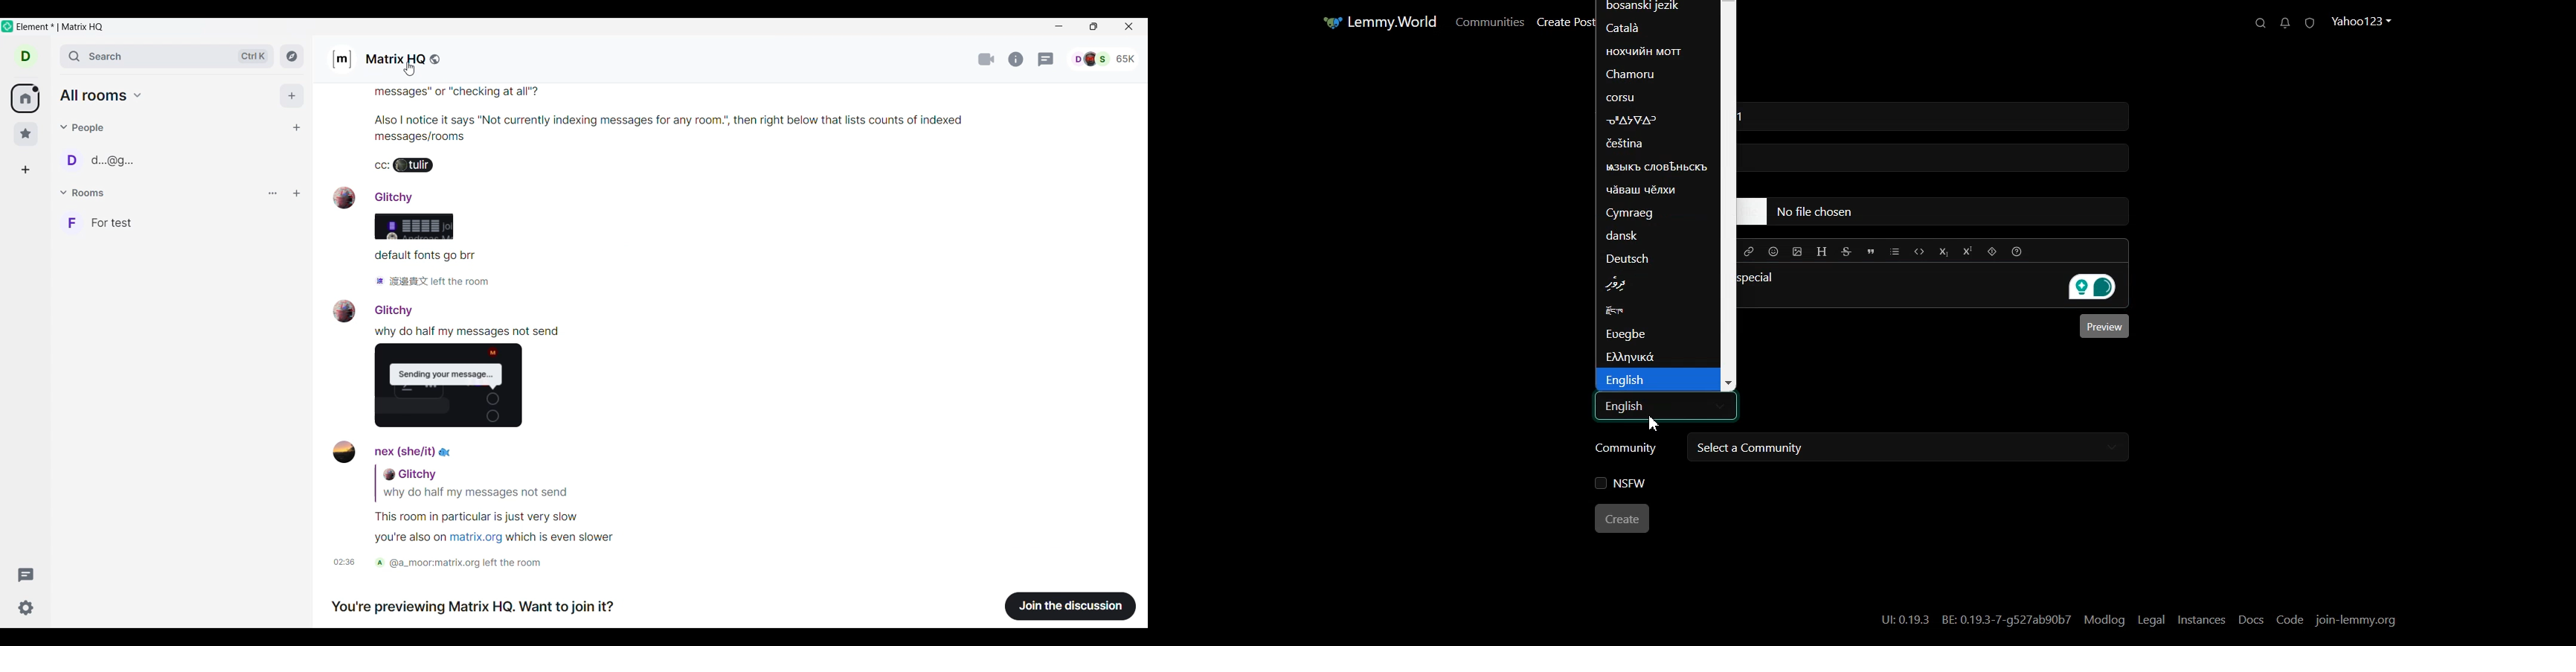  Describe the element at coordinates (1376, 22) in the screenshot. I see `Home Page` at that location.